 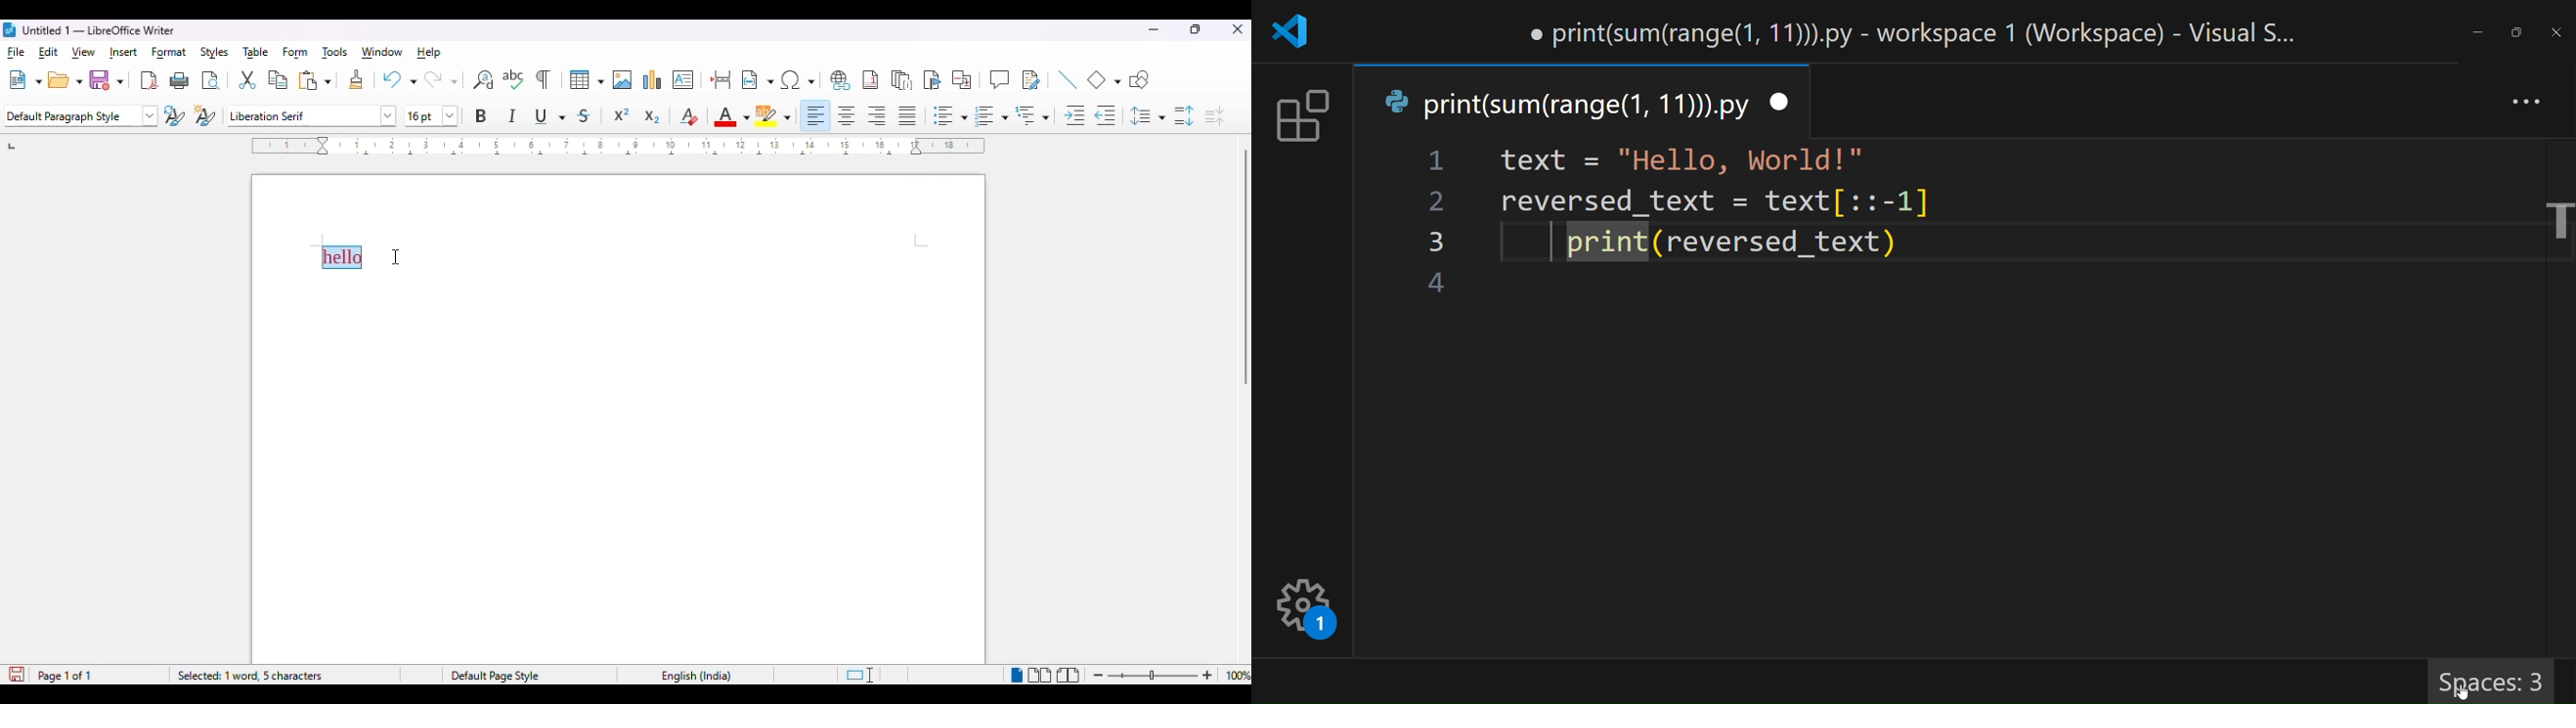 I want to click on select outline format, so click(x=1032, y=115).